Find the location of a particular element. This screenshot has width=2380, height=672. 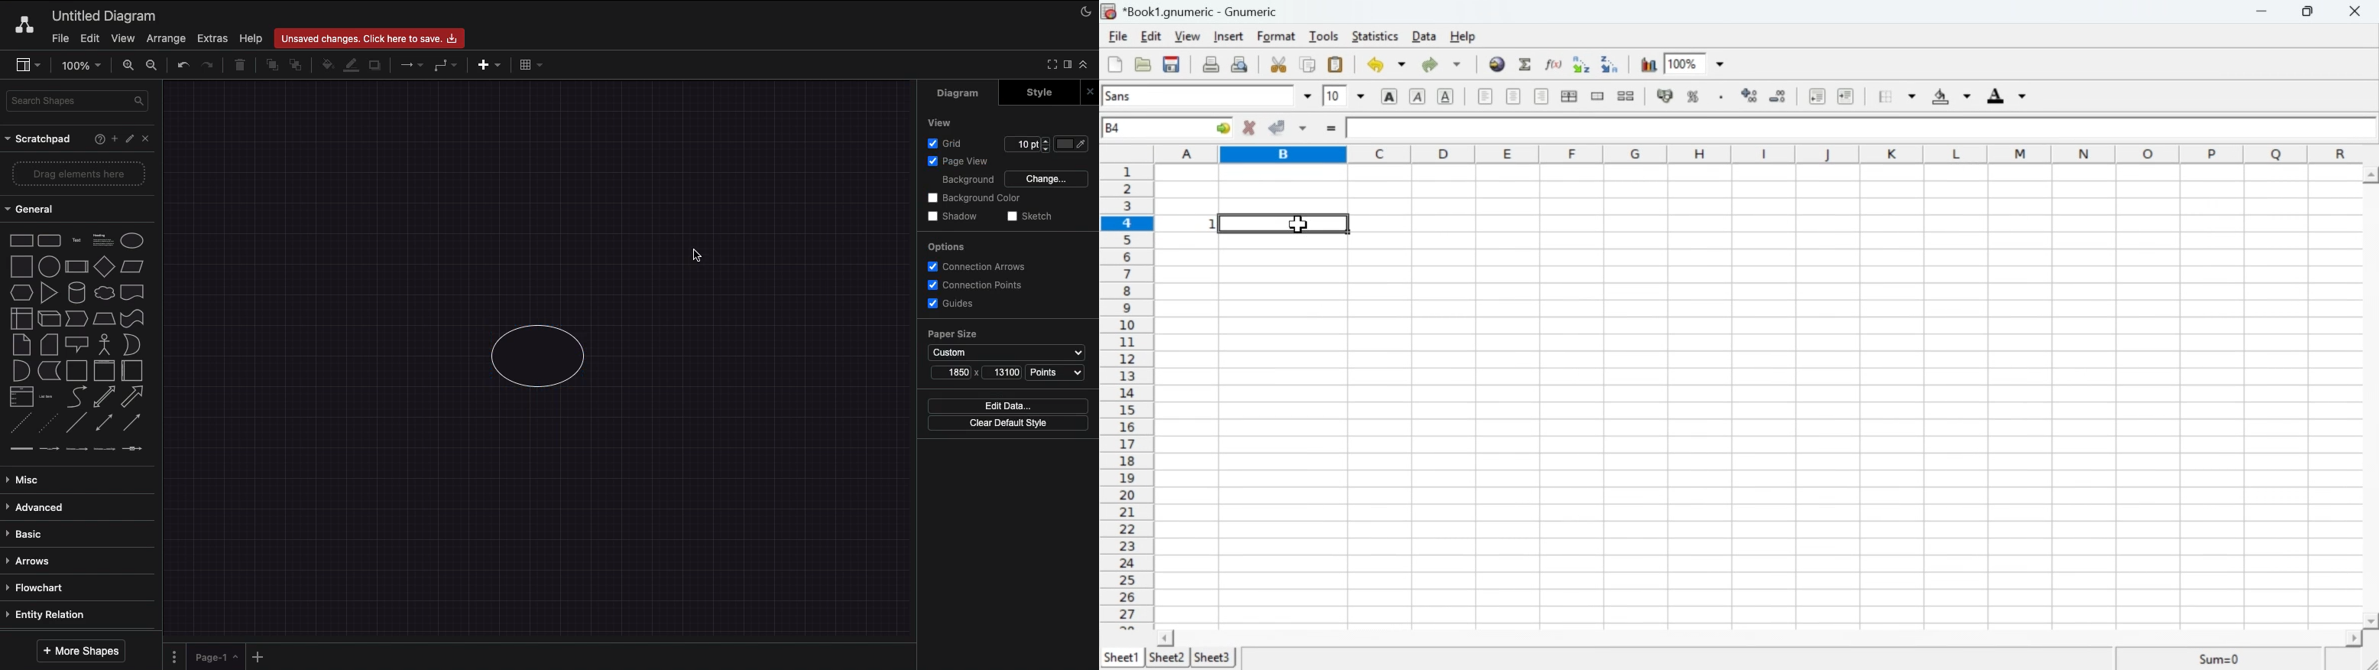

Decrease indent, align to left. is located at coordinates (1818, 97).